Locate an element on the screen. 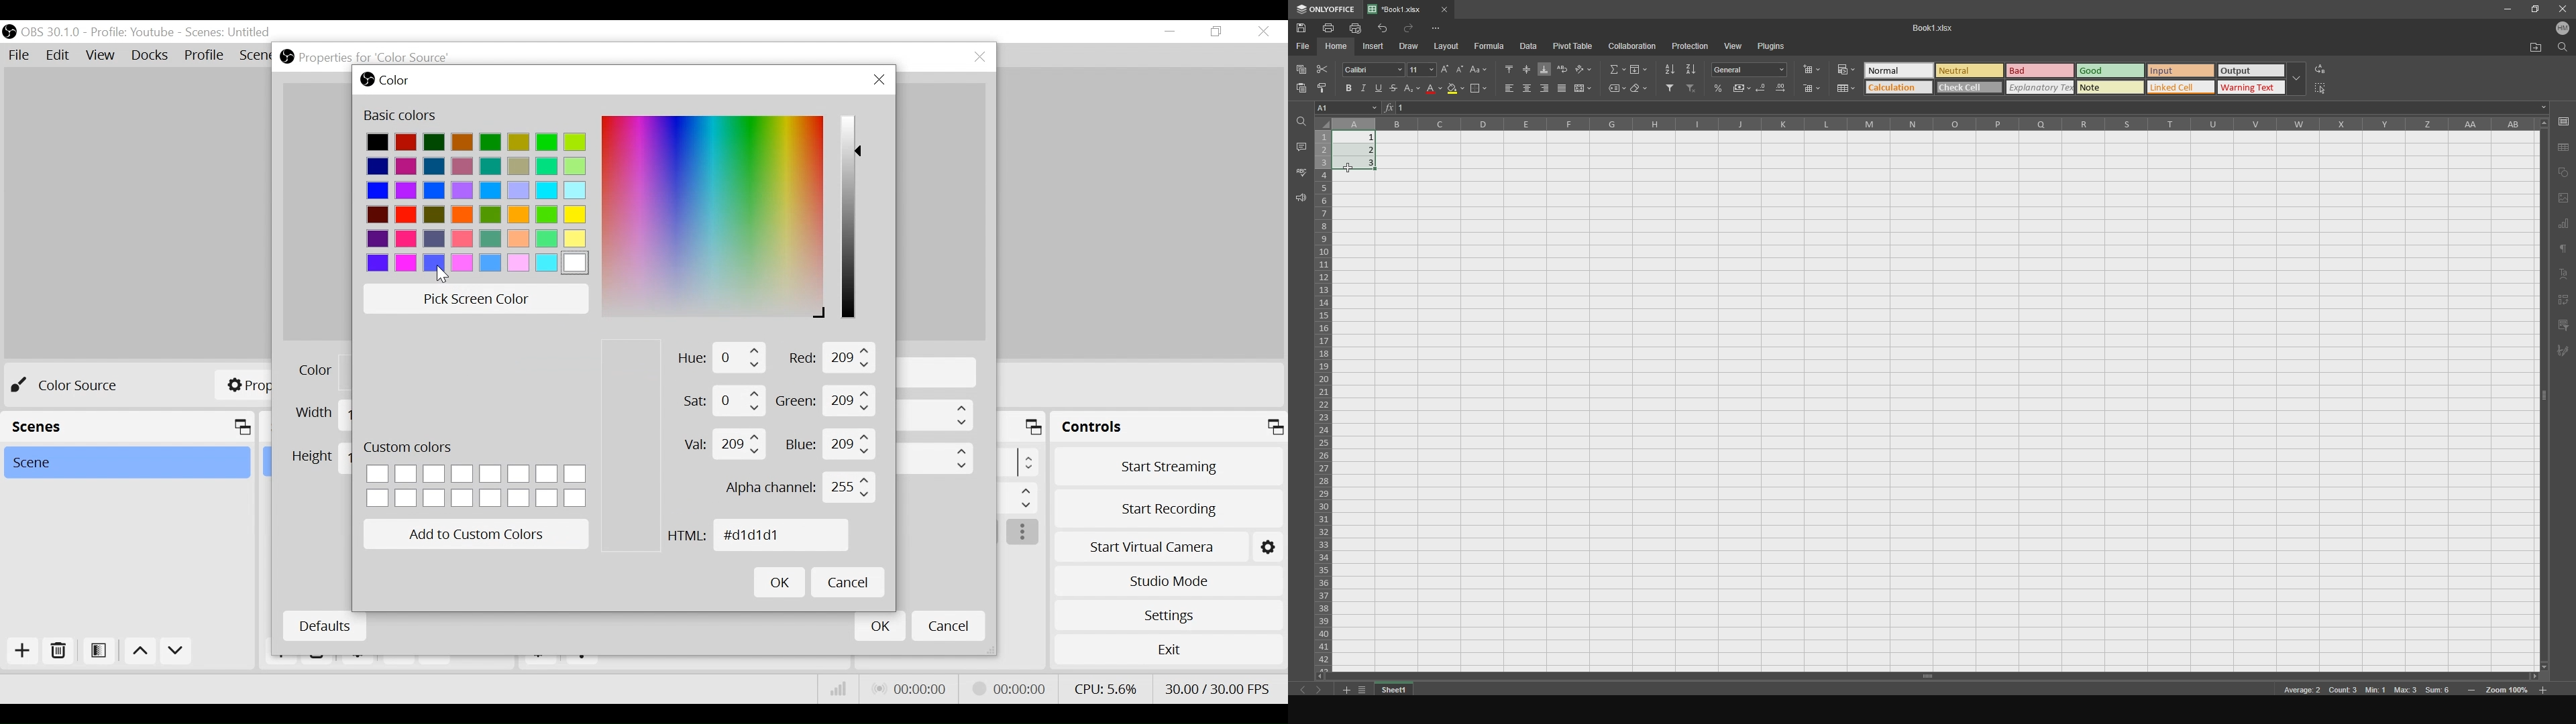  Start Recording is located at coordinates (1169, 510).